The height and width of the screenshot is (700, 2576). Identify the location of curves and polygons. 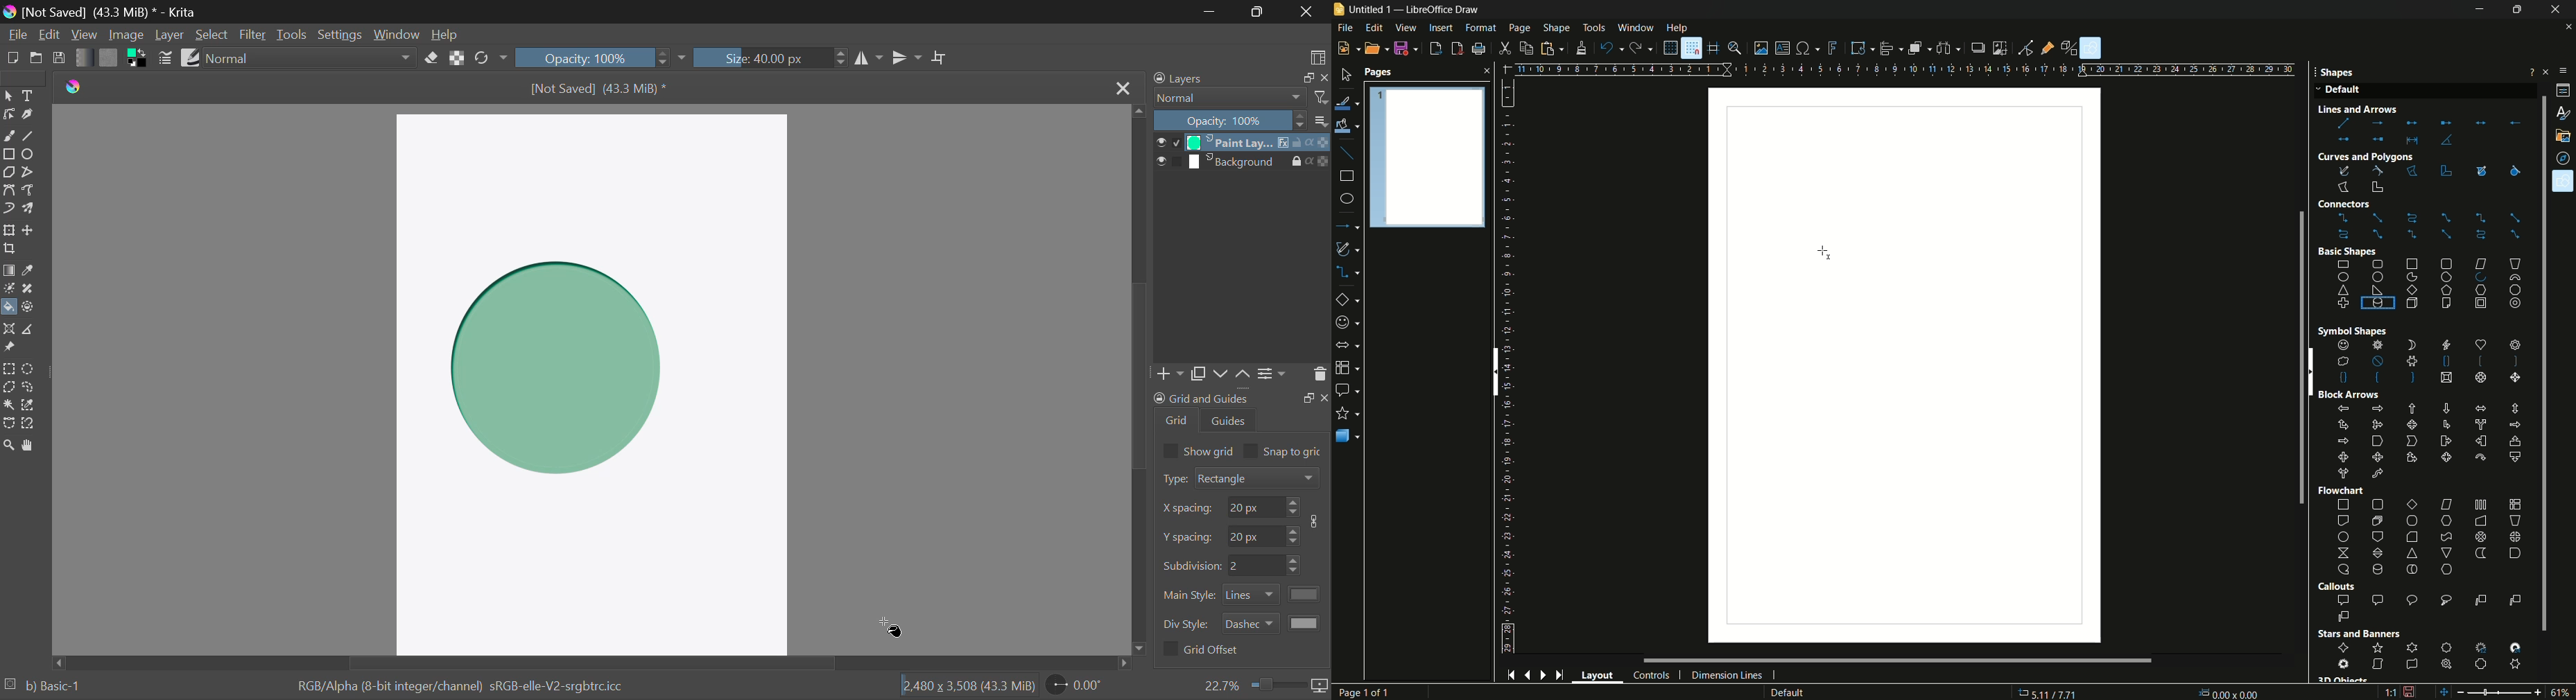
(2364, 178).